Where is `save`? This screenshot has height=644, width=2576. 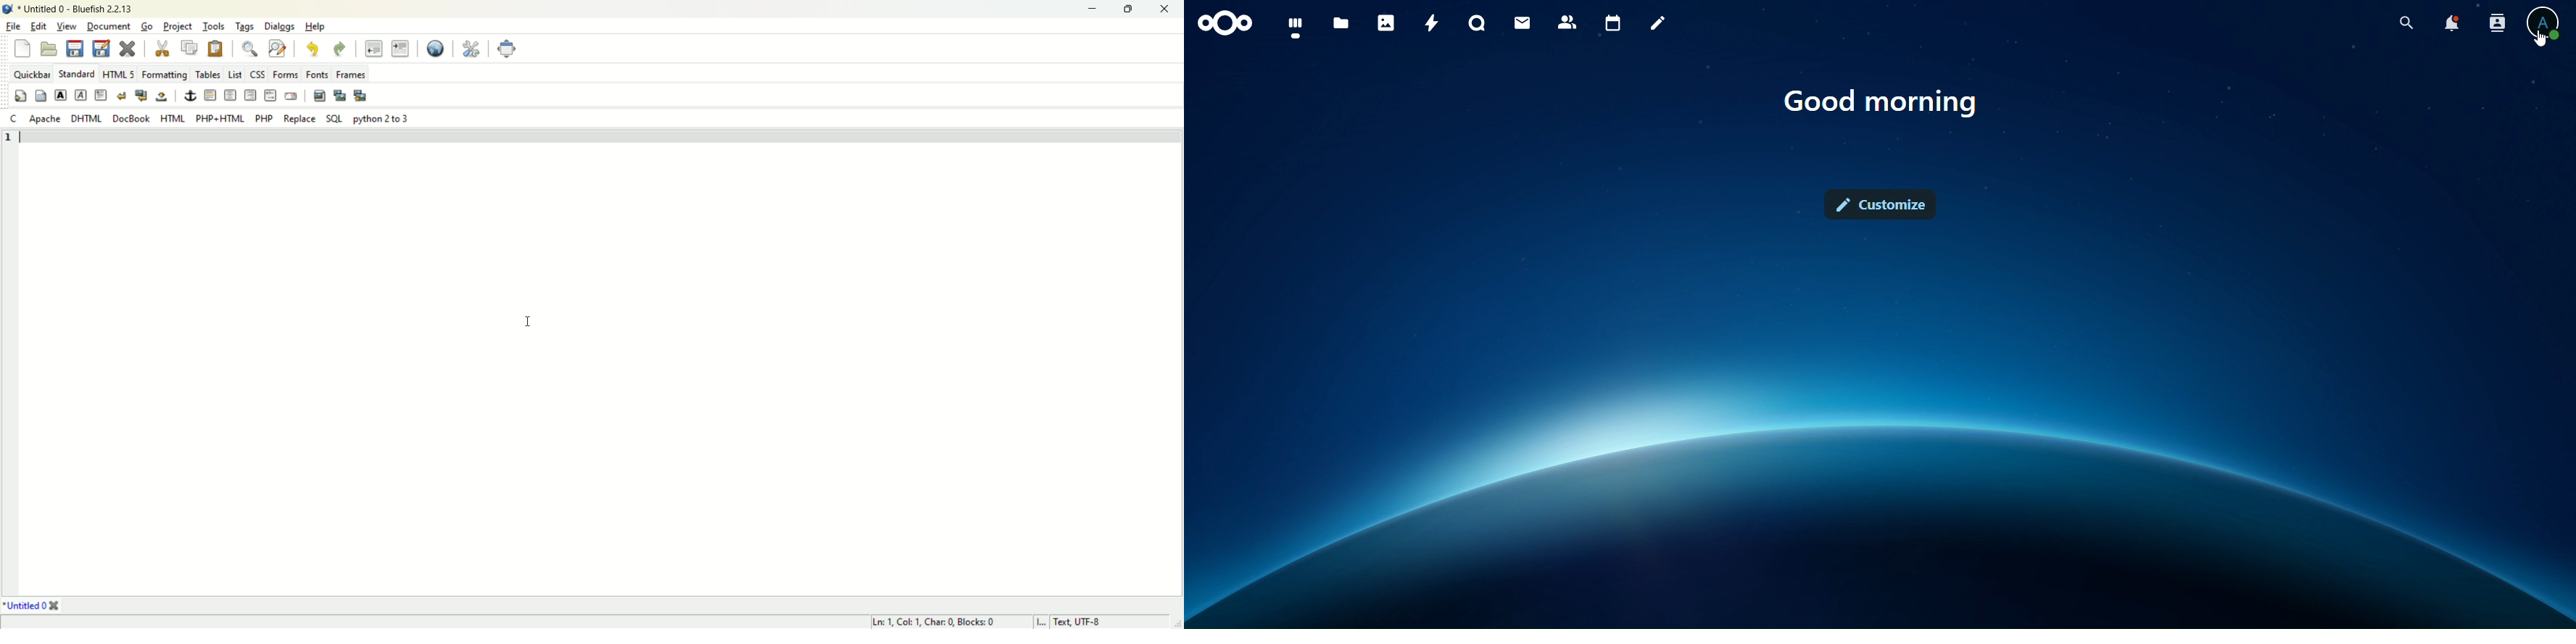
save is located at coordinates (77, 49).